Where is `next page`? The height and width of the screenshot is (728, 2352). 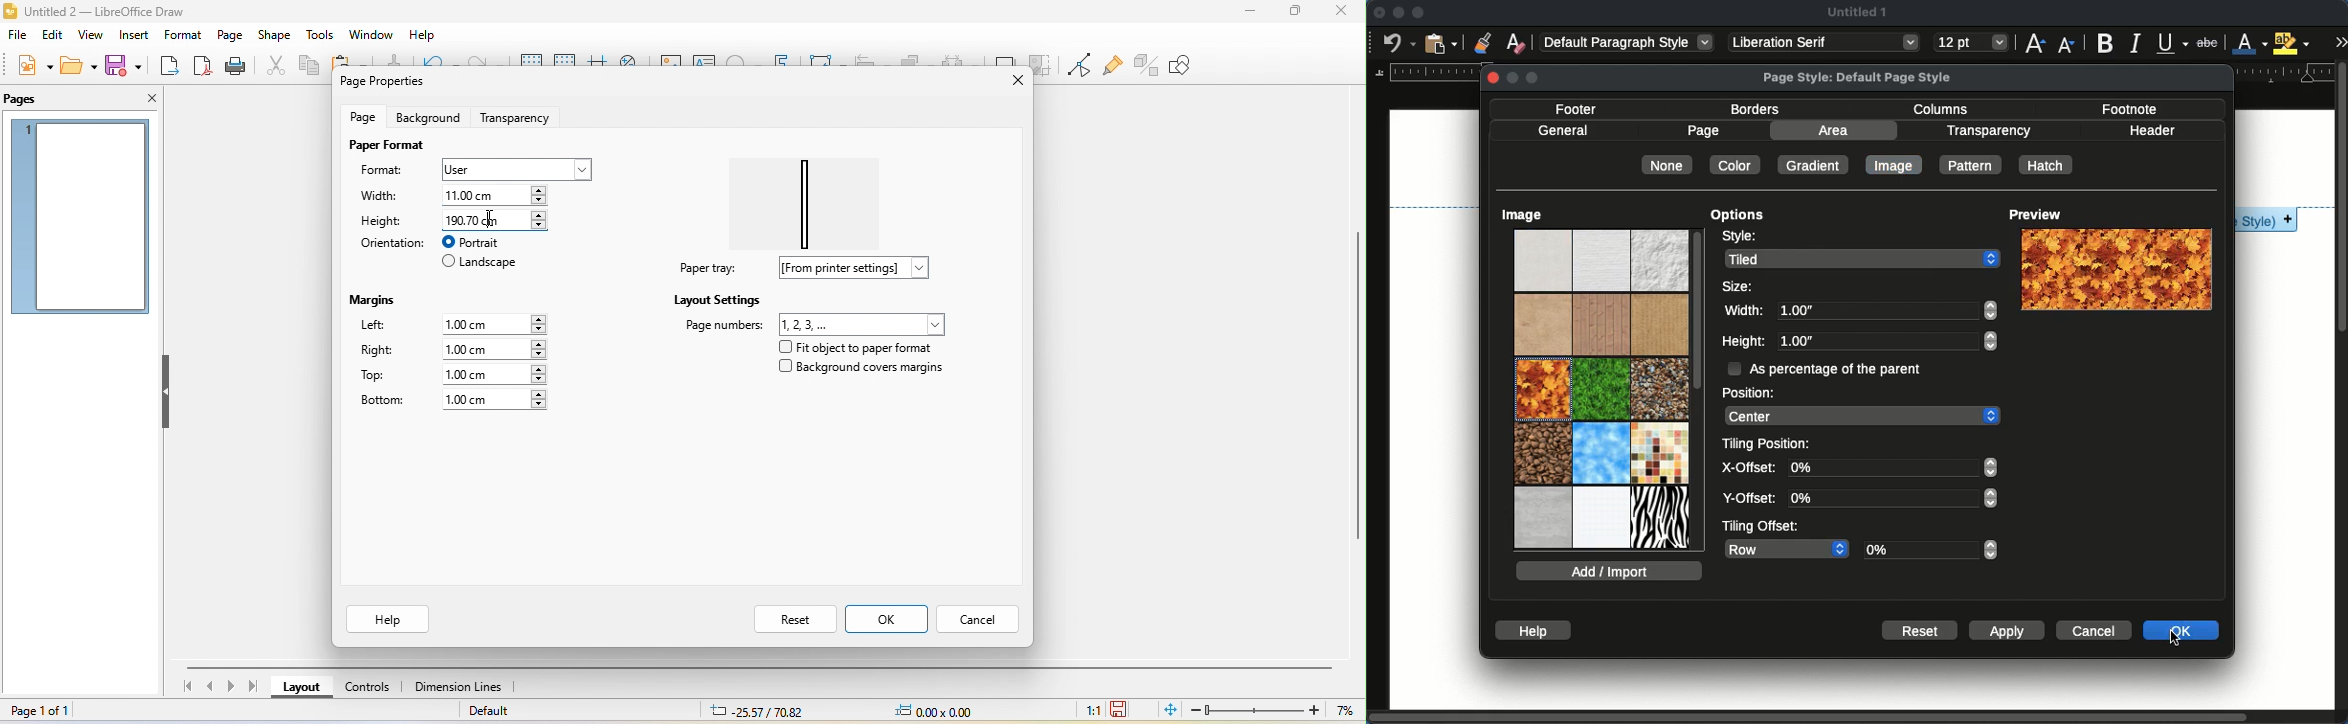
next page is located at coordinates (234, 687).